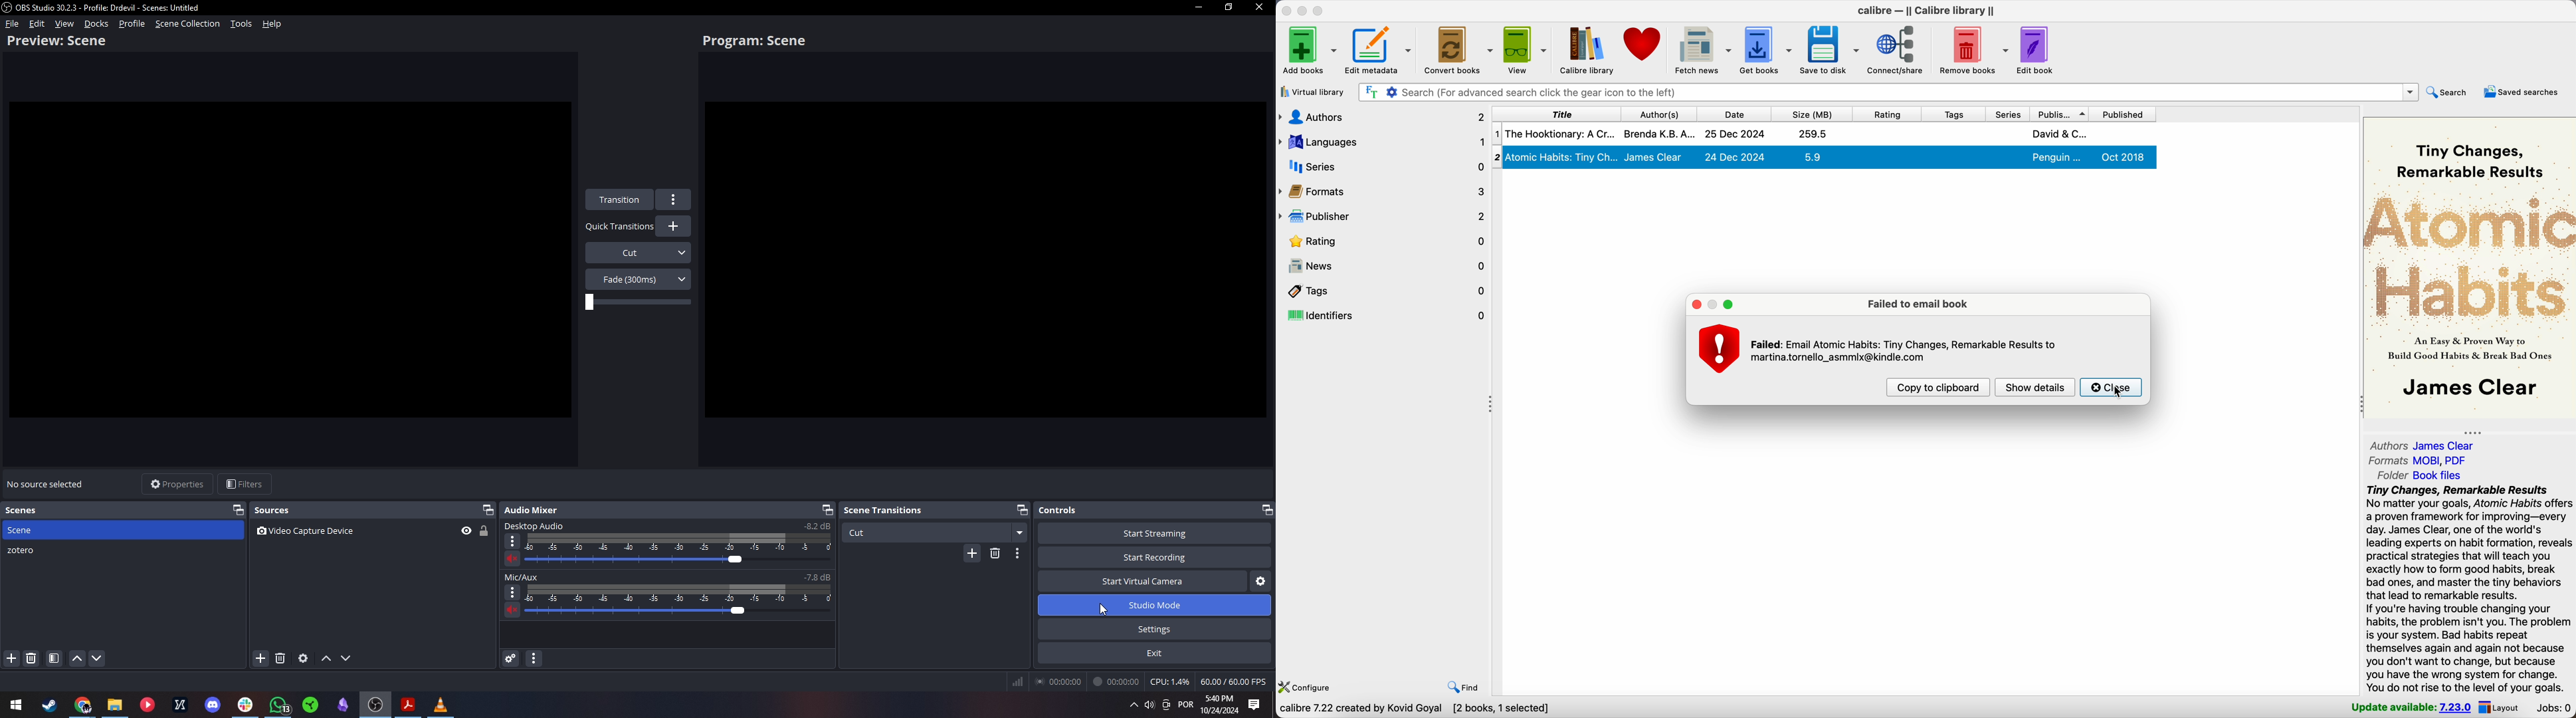 The height and width of the screenshot is (728, 2576). Describe the element at coordinates (1260, 8) in the screenshot. I see `Close` at that location.